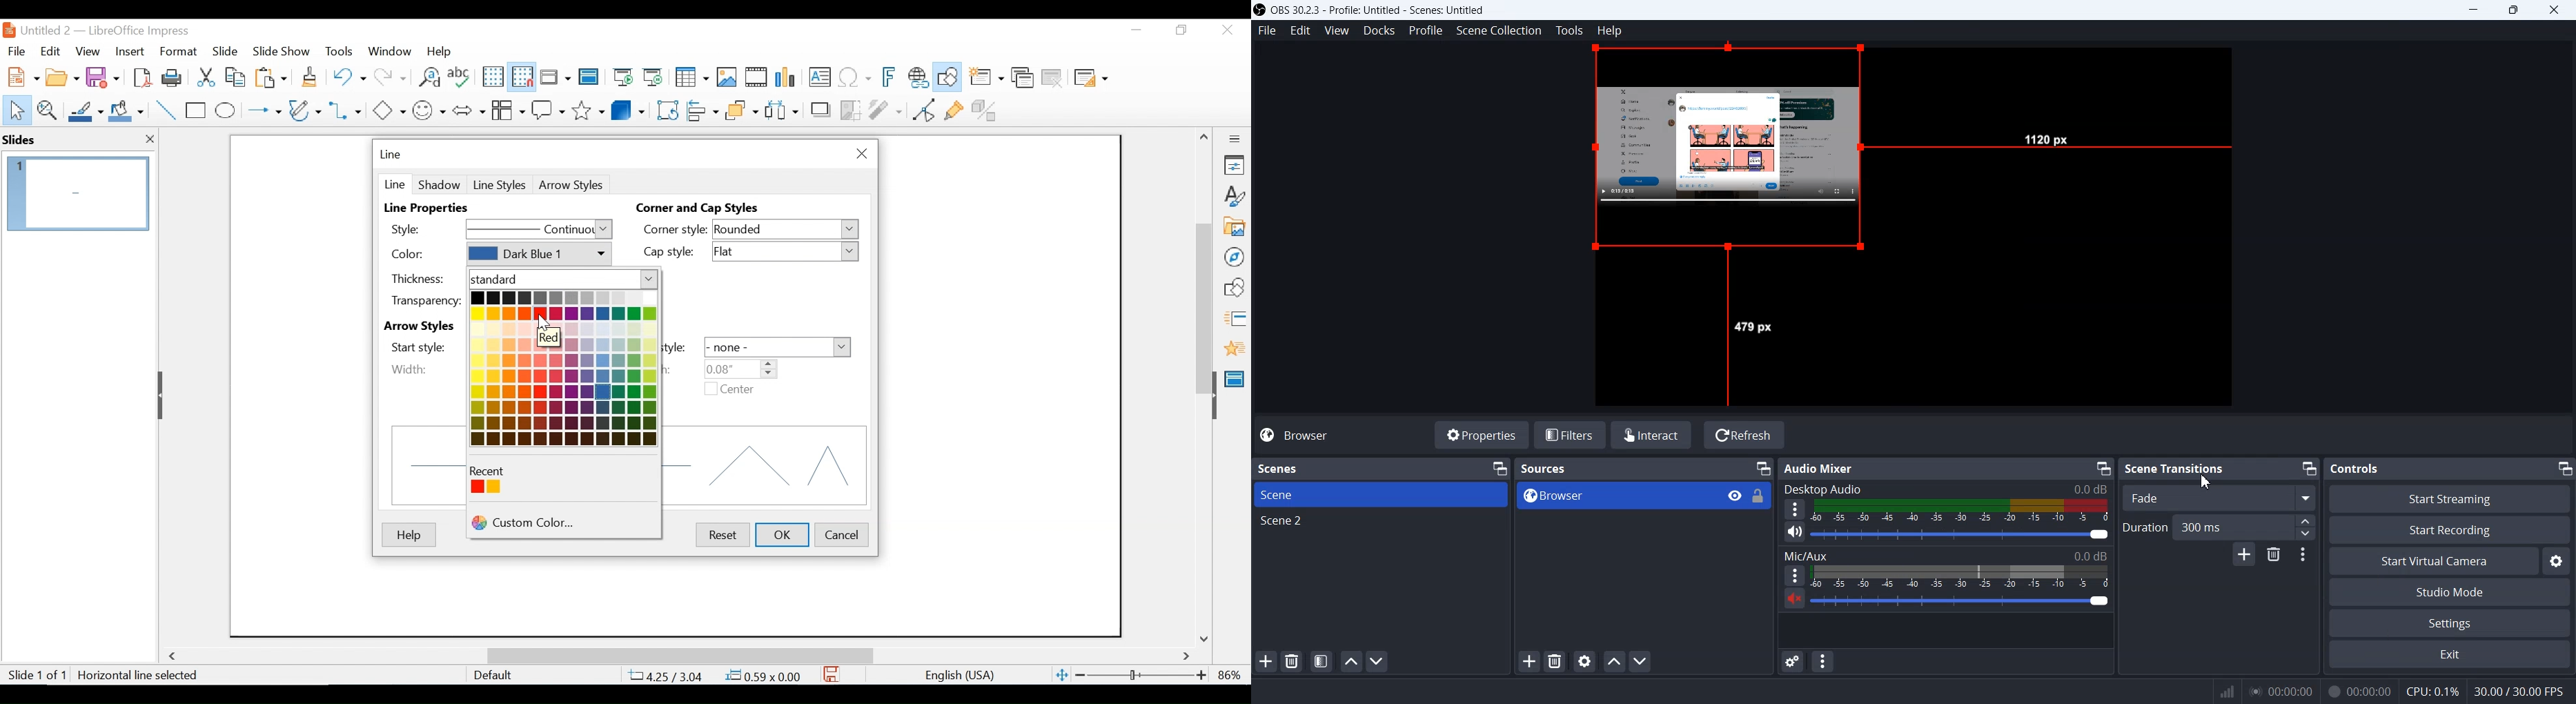 Image resolution: width=2576 pixels, height=728 pixels. Describe the element at coordinates (740, 109) in the screenshot. I see `Arrange` at that location.